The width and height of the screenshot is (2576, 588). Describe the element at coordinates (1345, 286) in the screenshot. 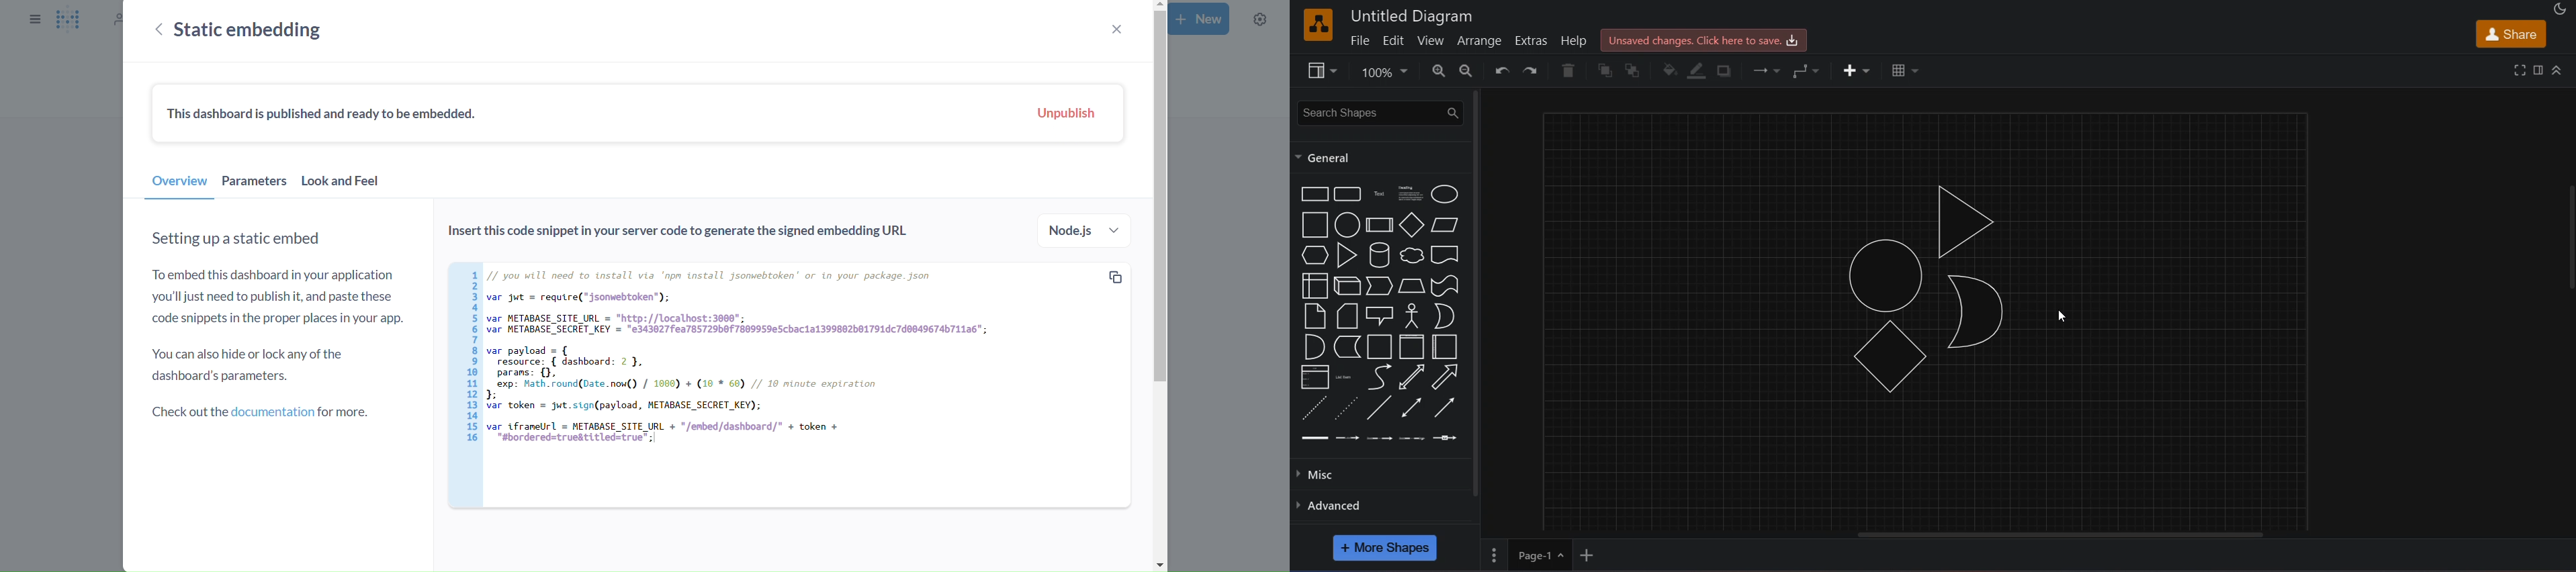

I see `cube` at that location.